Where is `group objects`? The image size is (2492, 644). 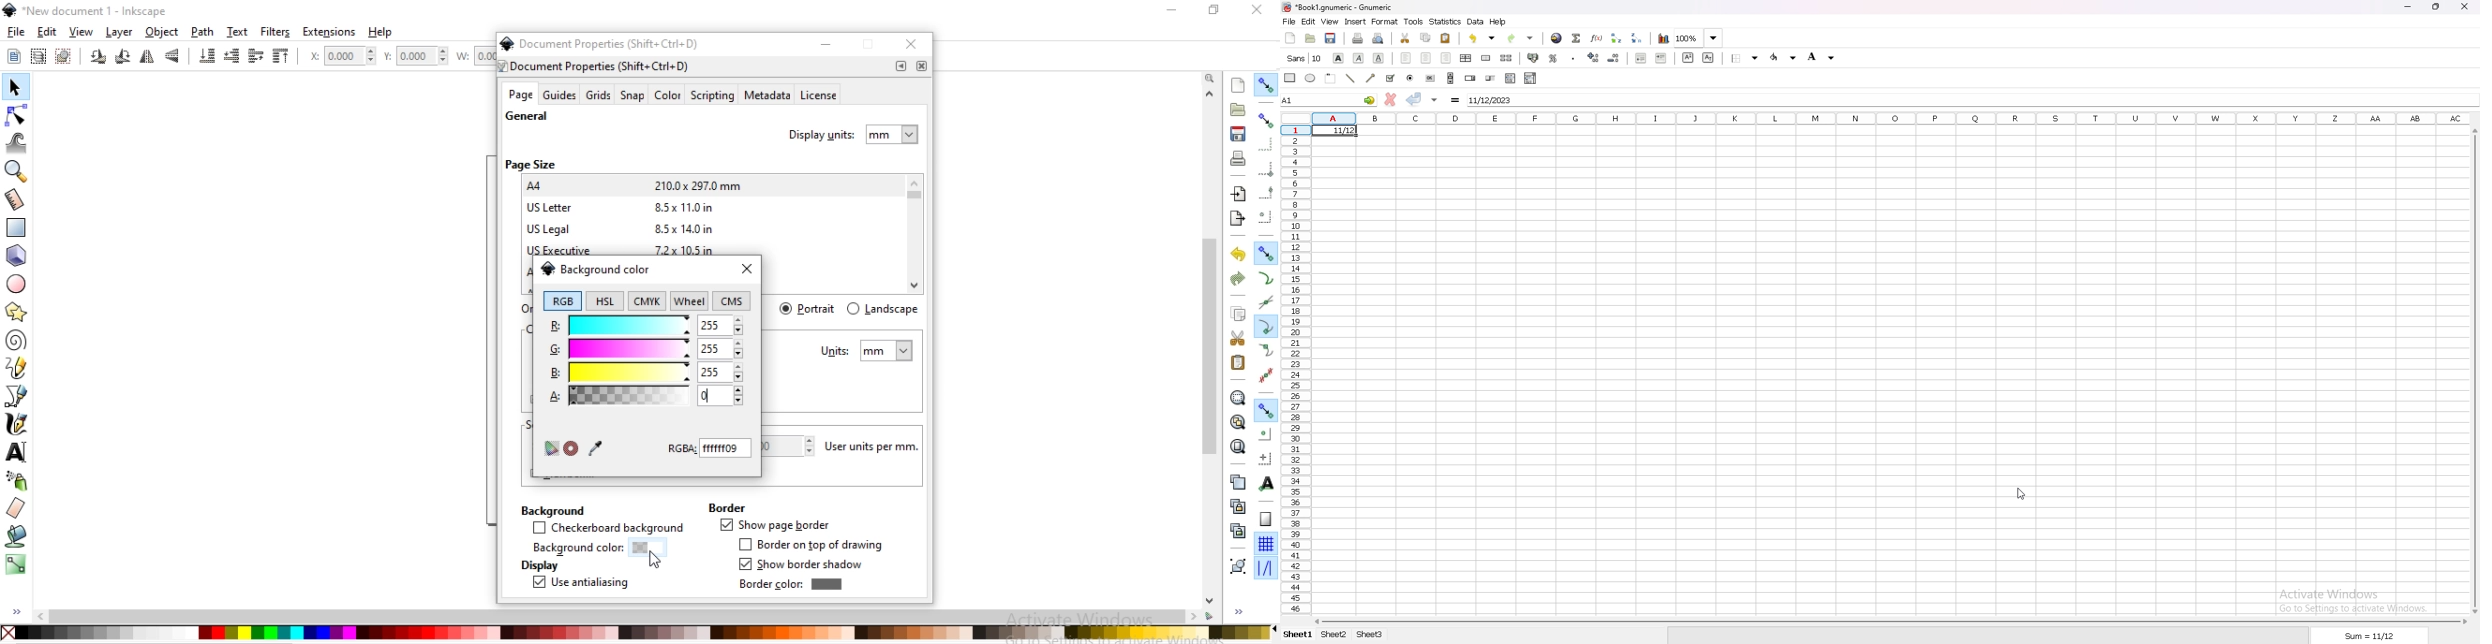
group objects is located at coordinates (1236, 566).